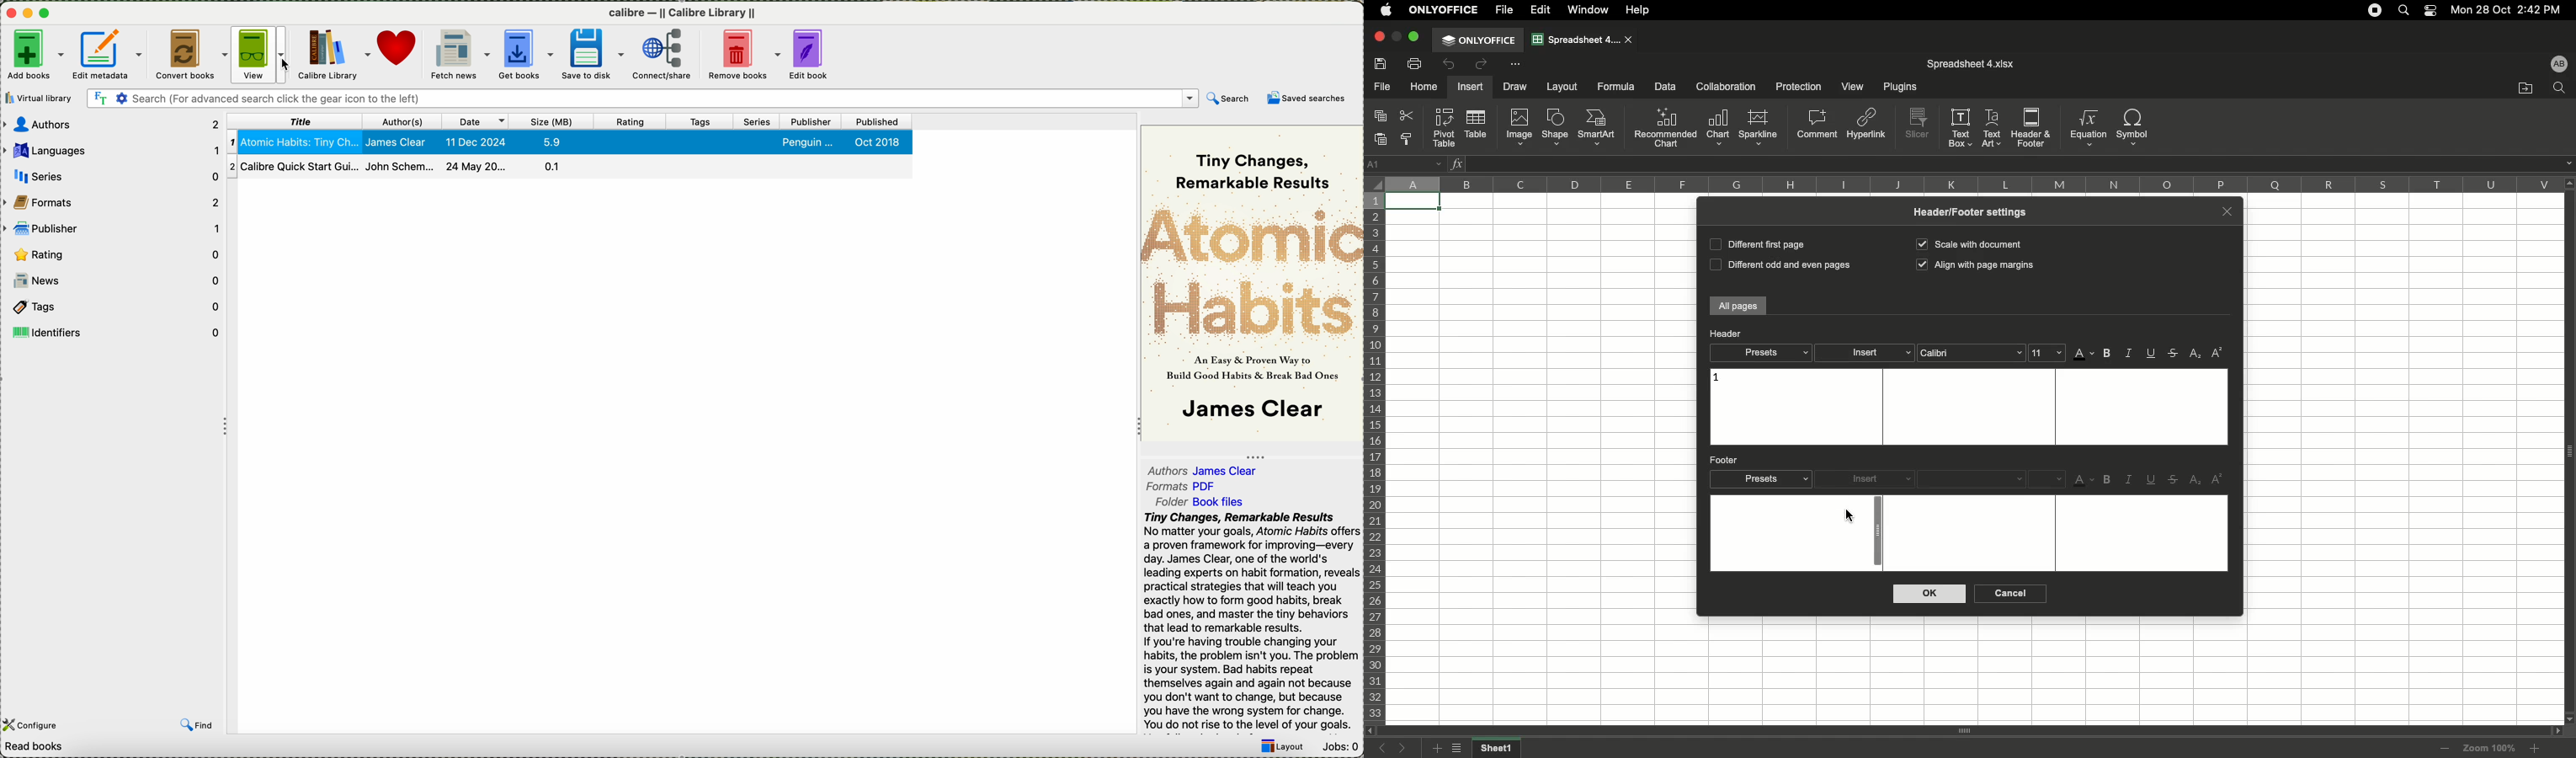 The width and height of the screenshot is (2576, 784). I want to click on ~~ Tiny Changes,

~ Remarkable Results
A A — & Proven Way to :
Build Good Habits & Break Bad On

I James Clear, so click(1251, 279).